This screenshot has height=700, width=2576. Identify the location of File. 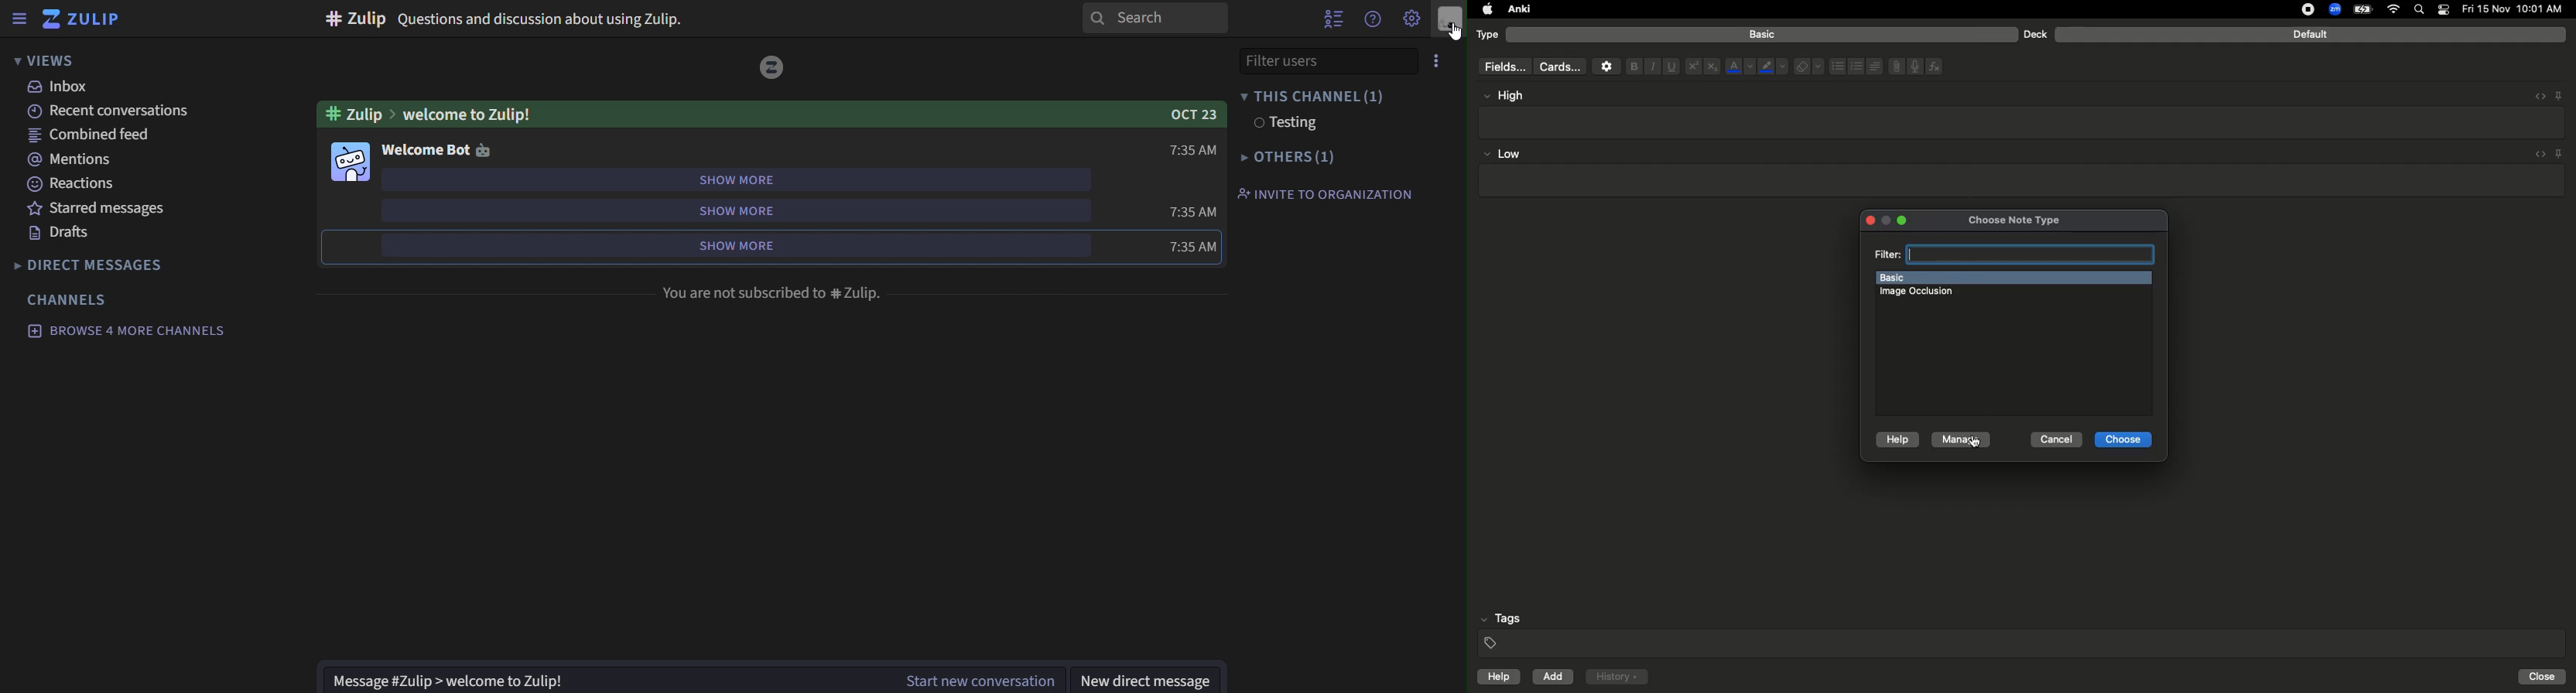
(1894, 66).